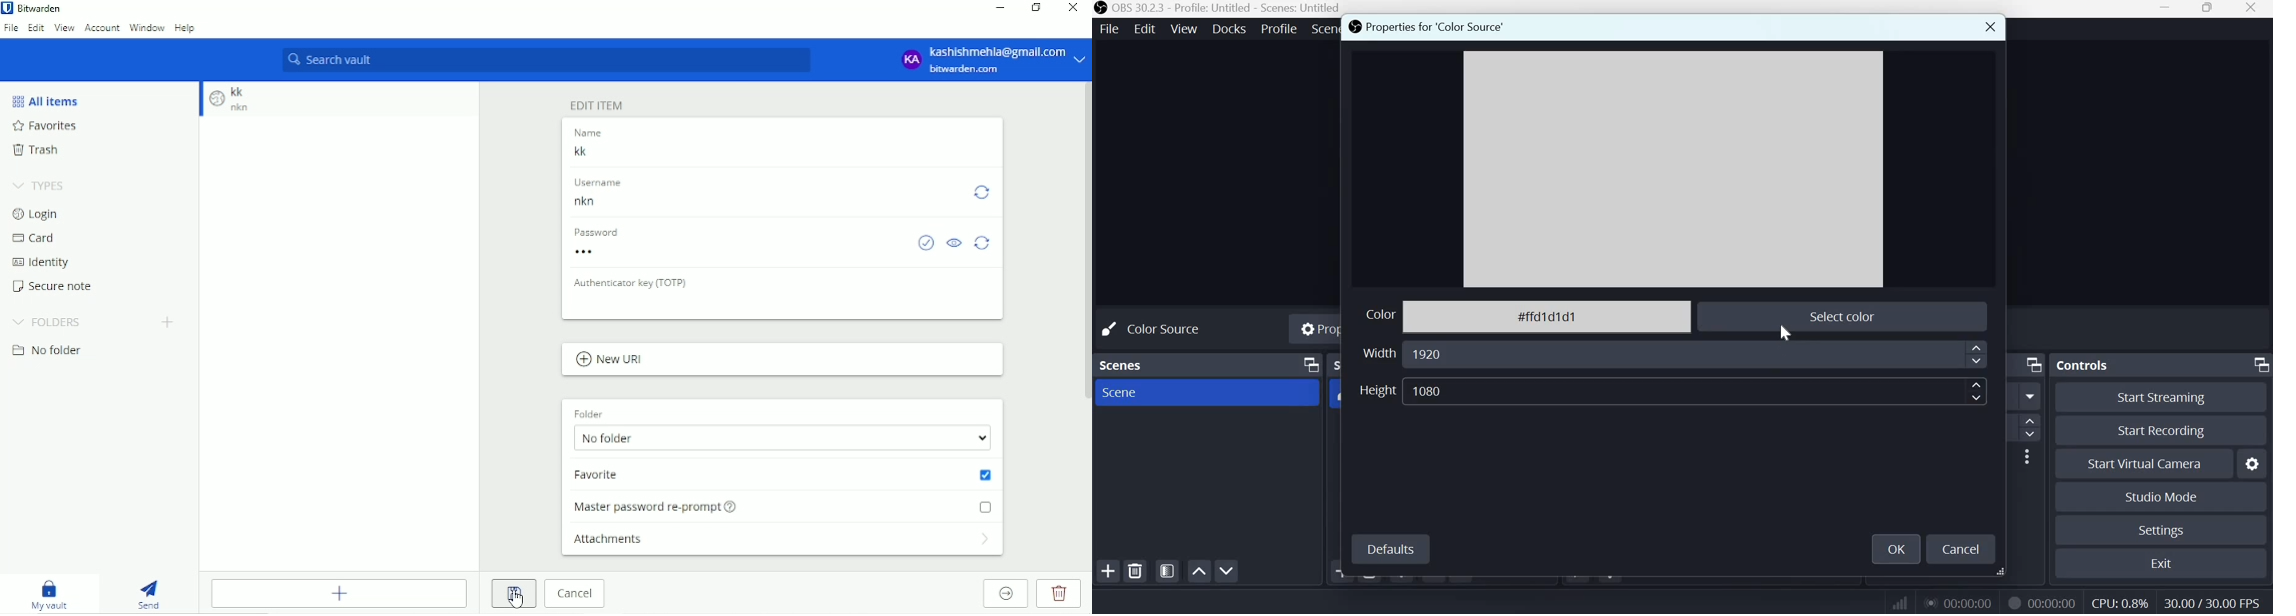 The width and height of the screenshot is (2296, 616). Describe the element at coordinates (984, 244) in the screenshot. I see `Generate password` at that location.